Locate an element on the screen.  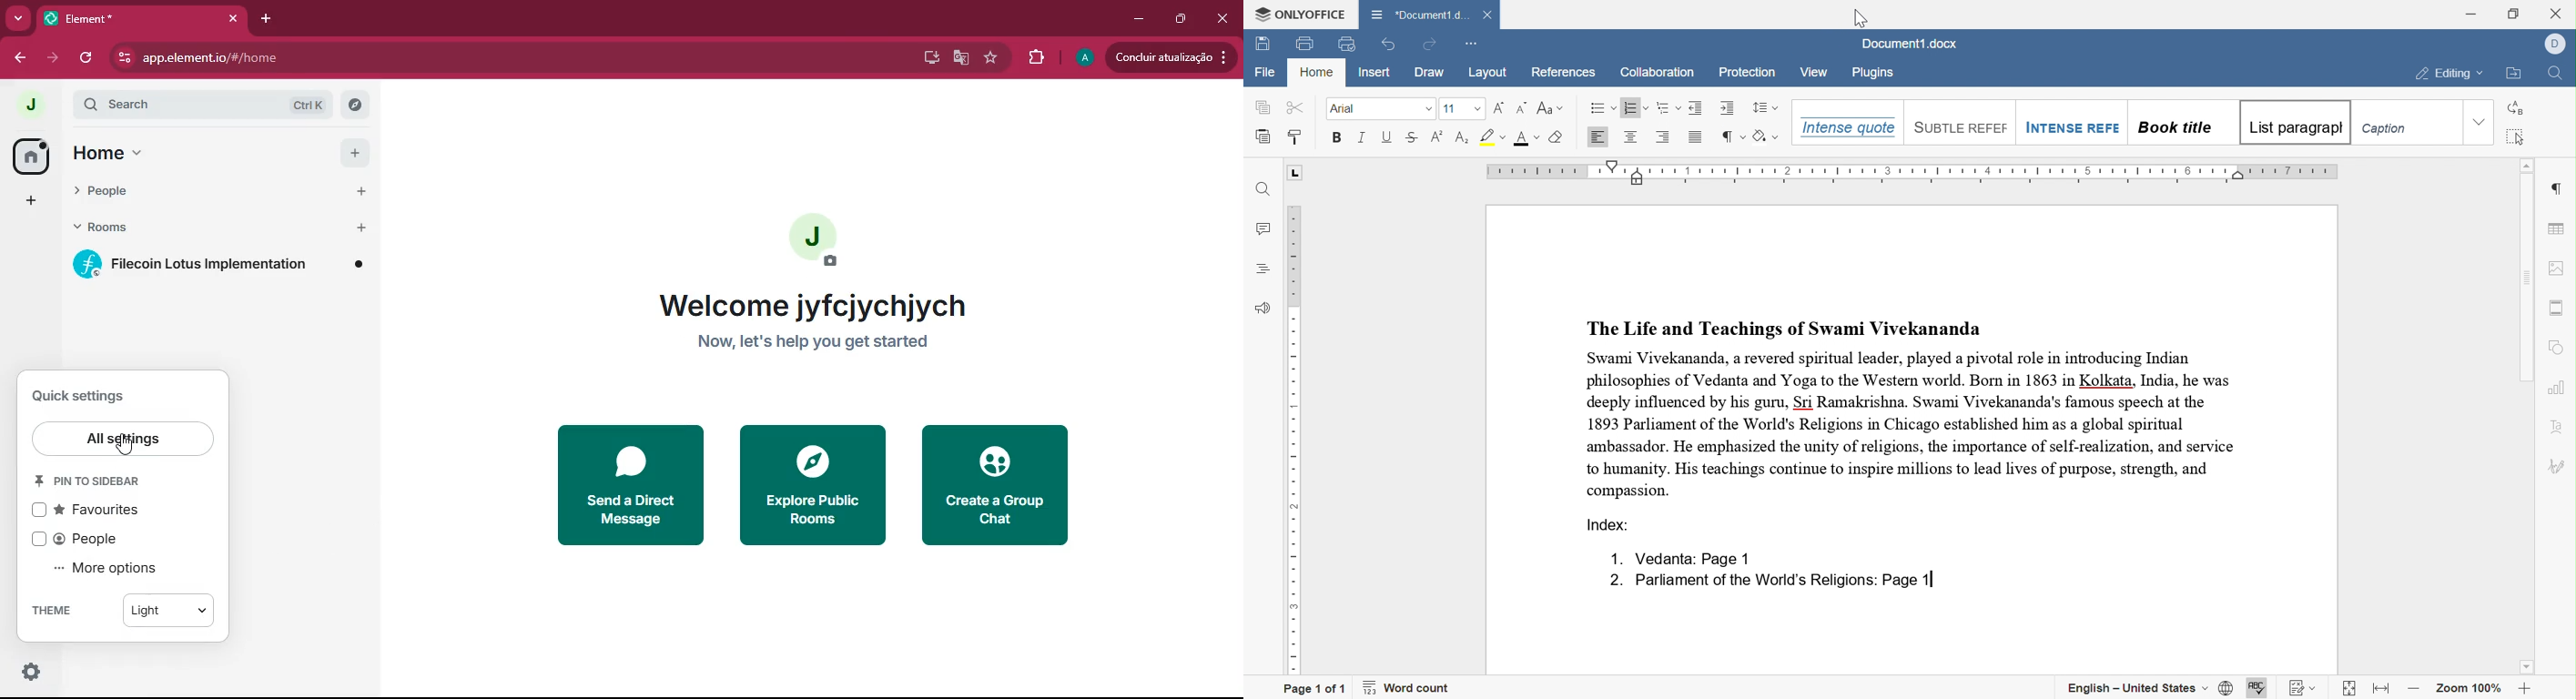
caption is located at coordinates (2406, 123).